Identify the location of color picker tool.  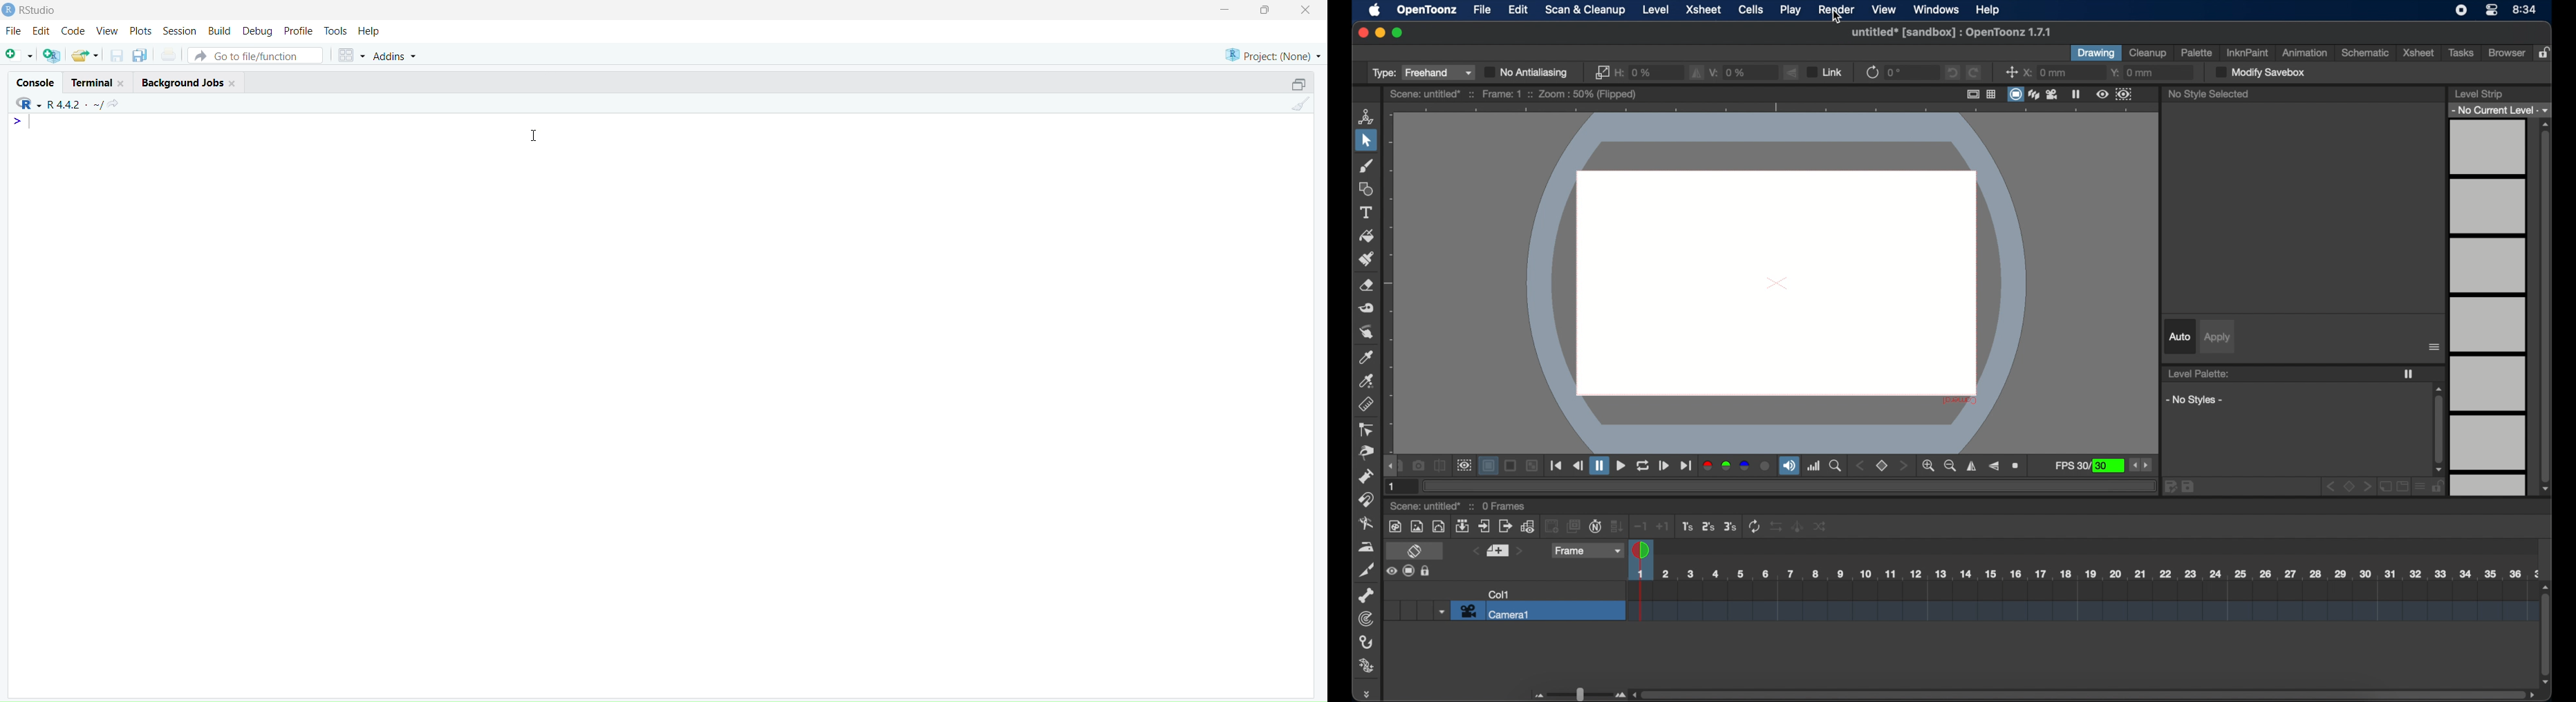
(1367, 357).